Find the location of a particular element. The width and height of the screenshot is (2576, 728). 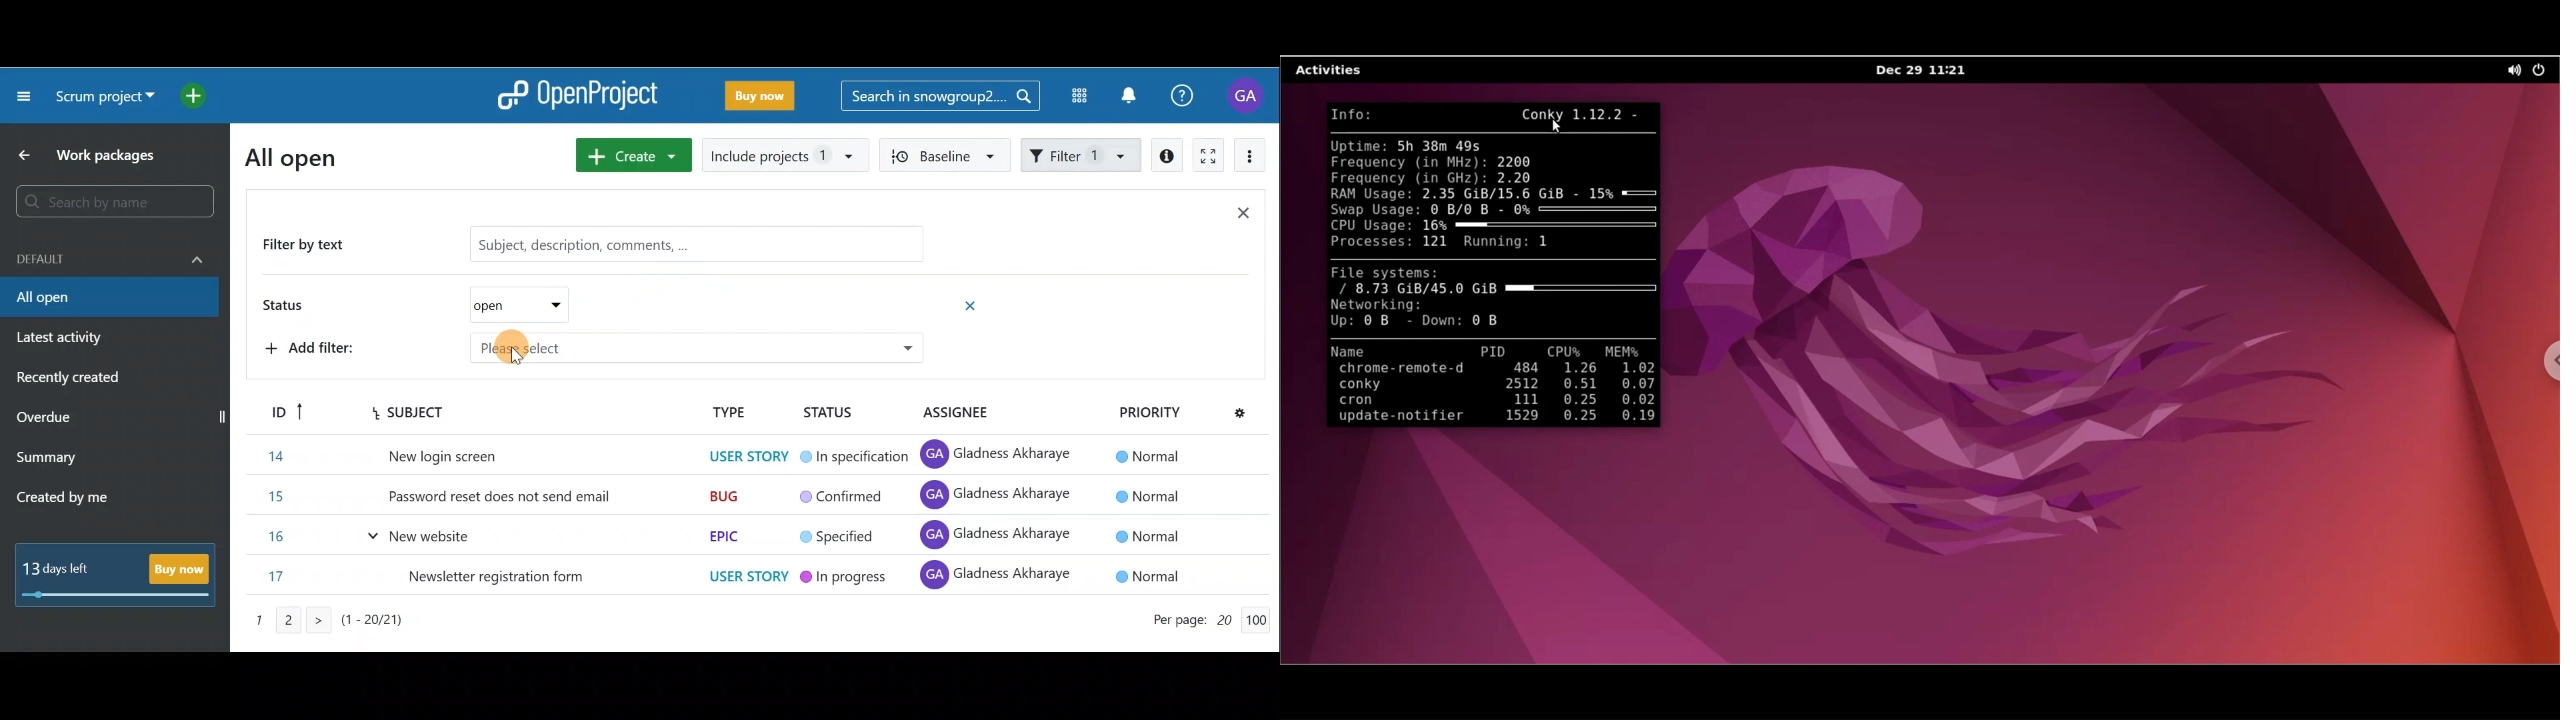

Latest activity is located at coordinates (62, 340).